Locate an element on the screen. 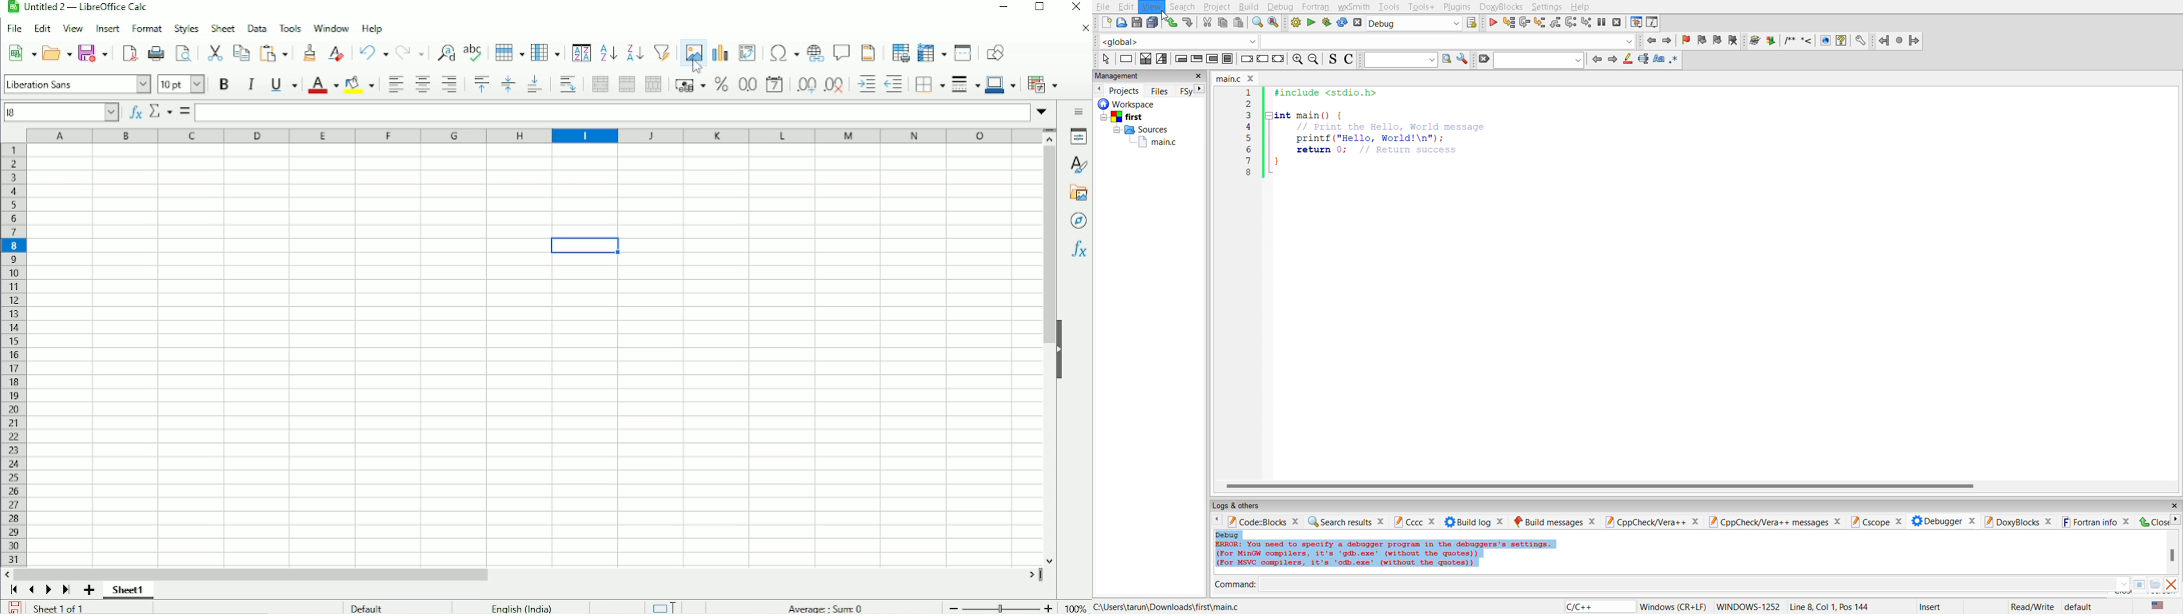 Image resolution: width=2184 pixels, height=616 pixels. fortran project is located at coordinates (1899, 40).